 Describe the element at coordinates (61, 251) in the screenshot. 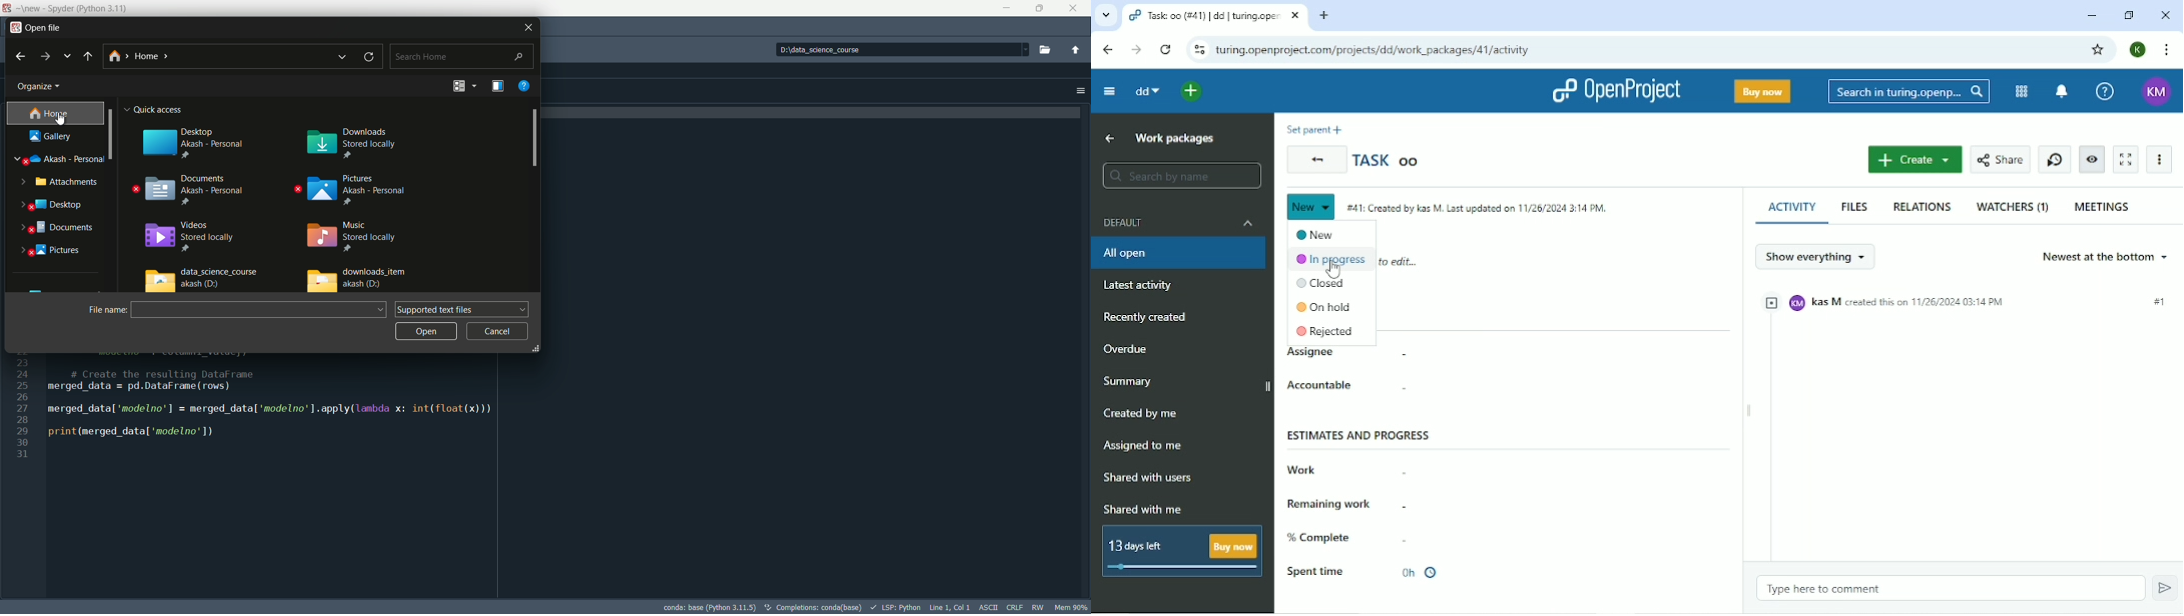

I see `pictures` at that location.